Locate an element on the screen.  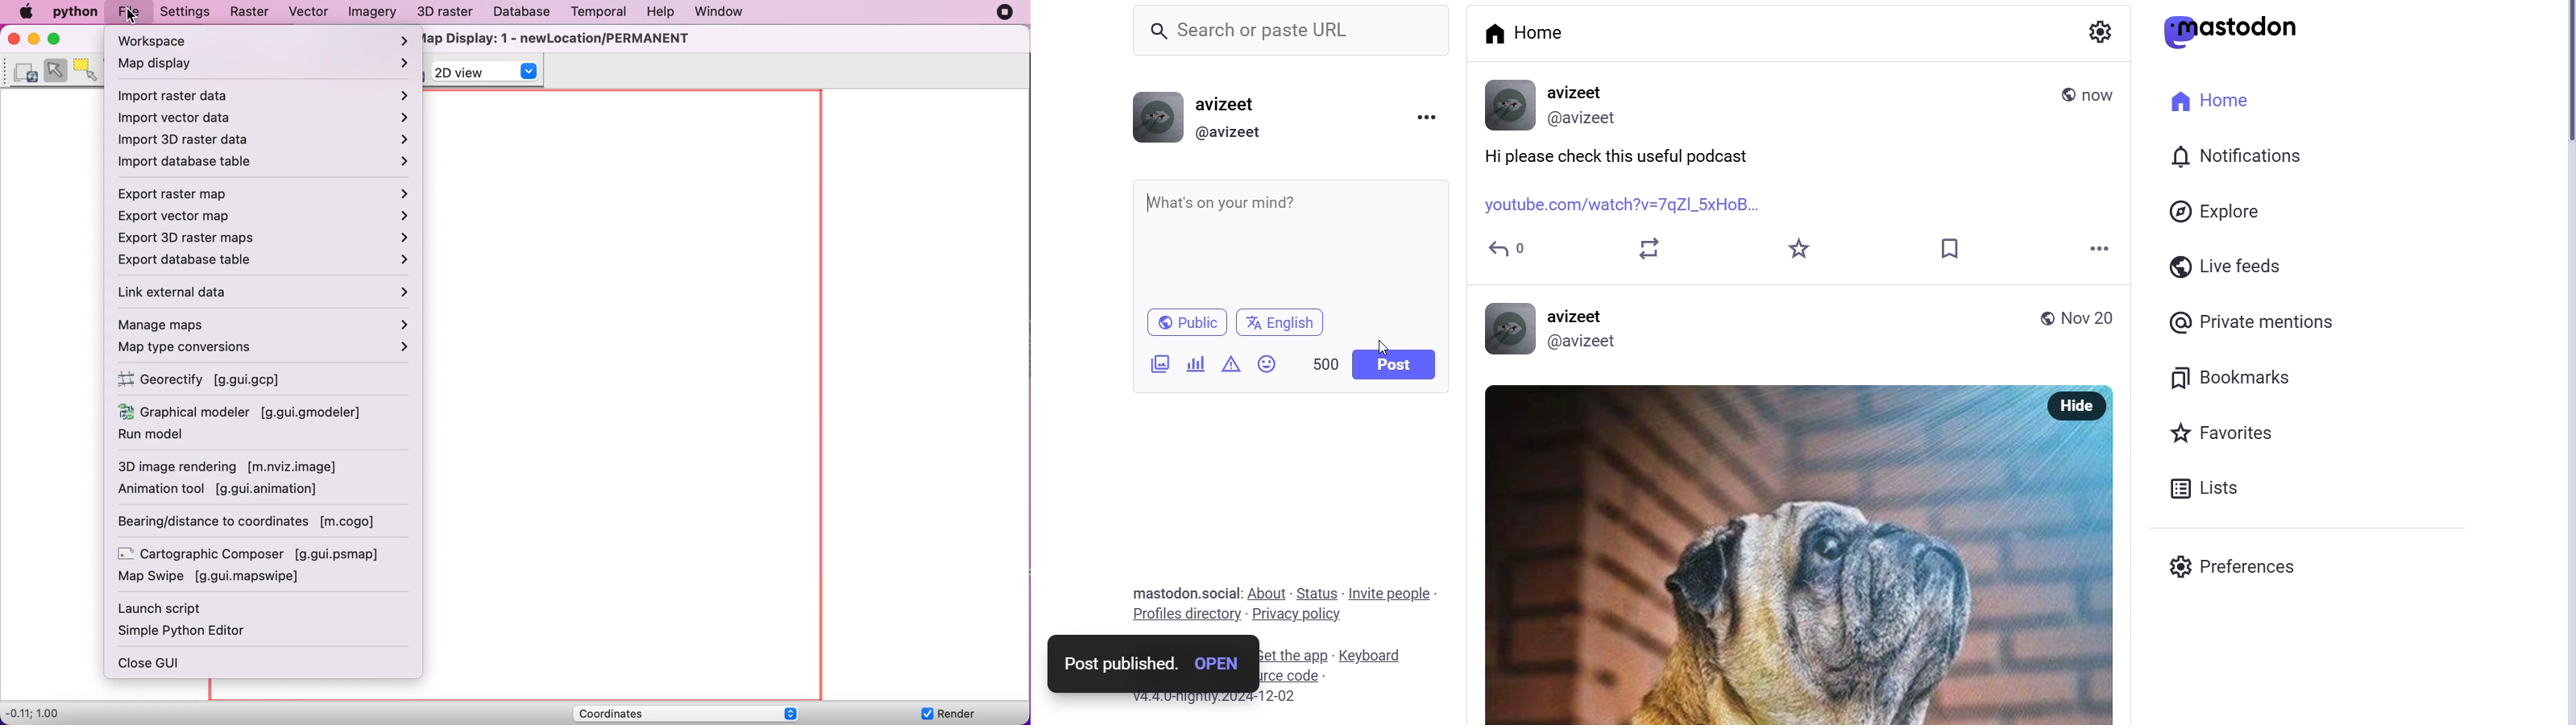
@username is located at coordinates (1234, 133).